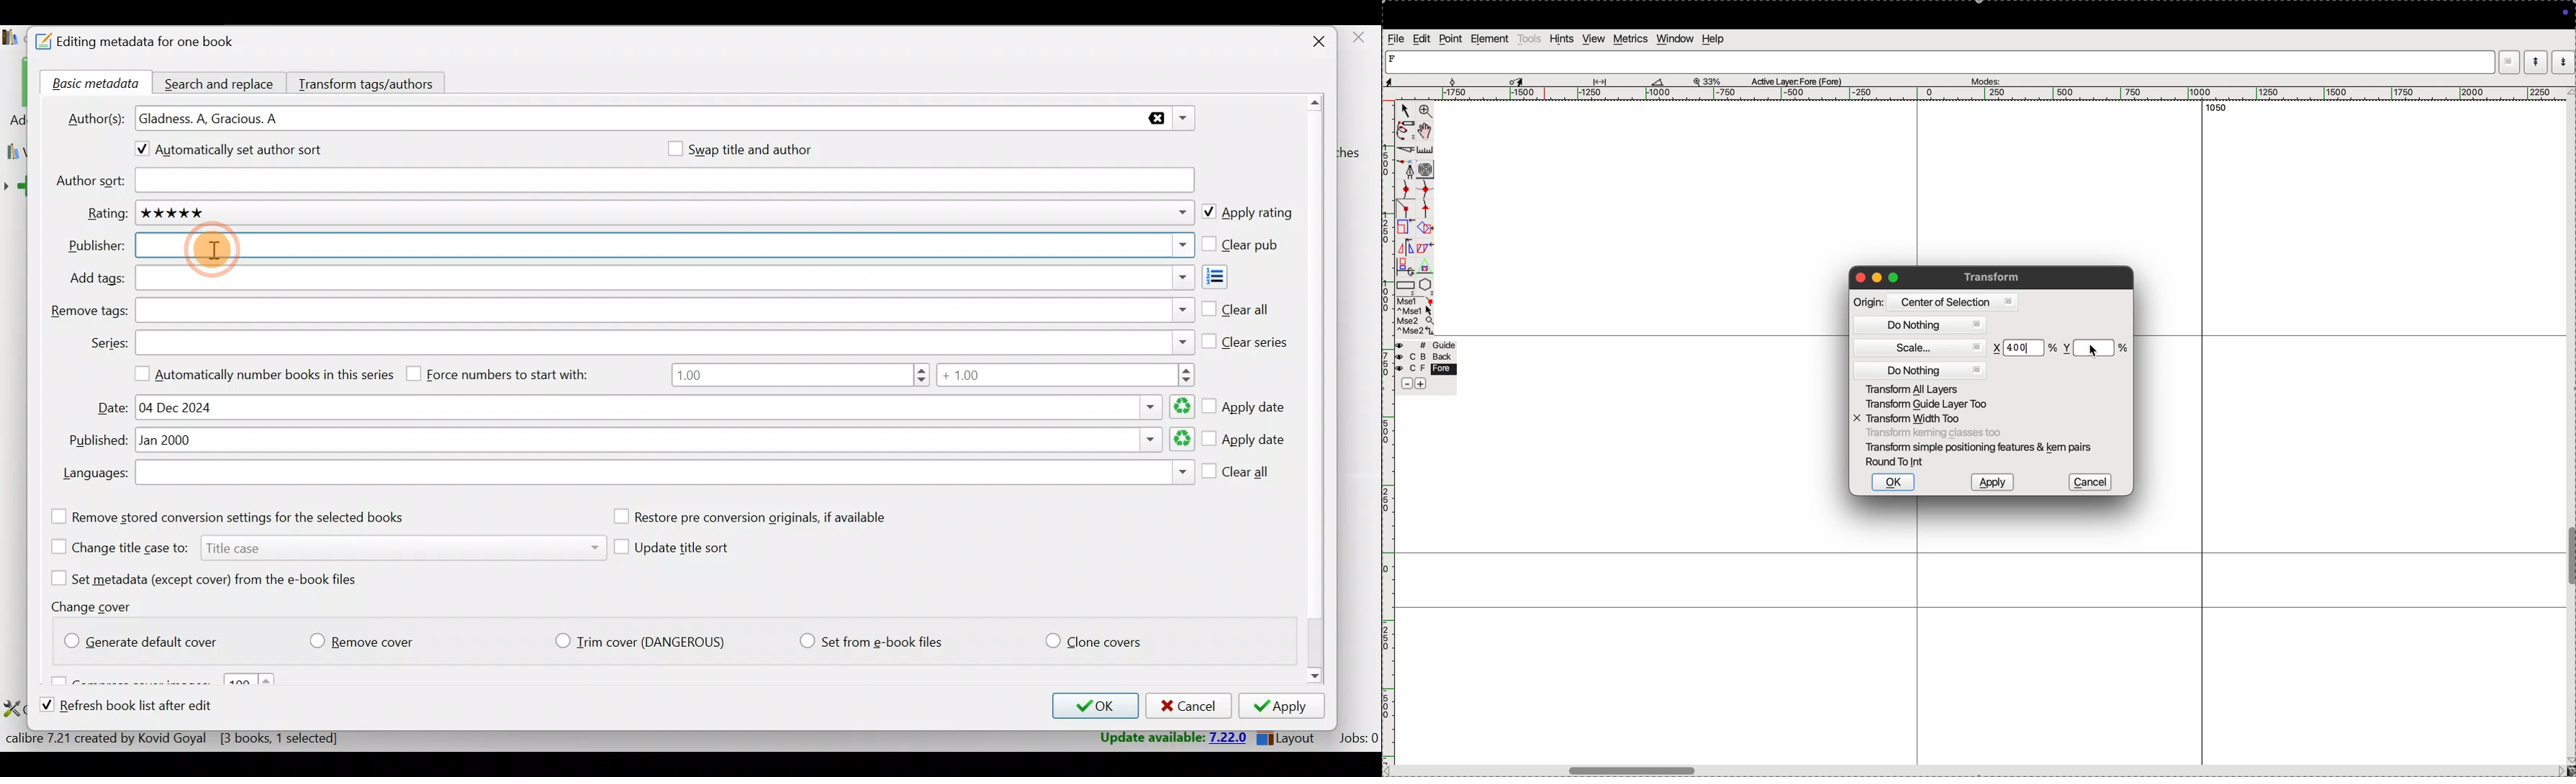  I want to click on x co-ordinate, so click(1998, 348).